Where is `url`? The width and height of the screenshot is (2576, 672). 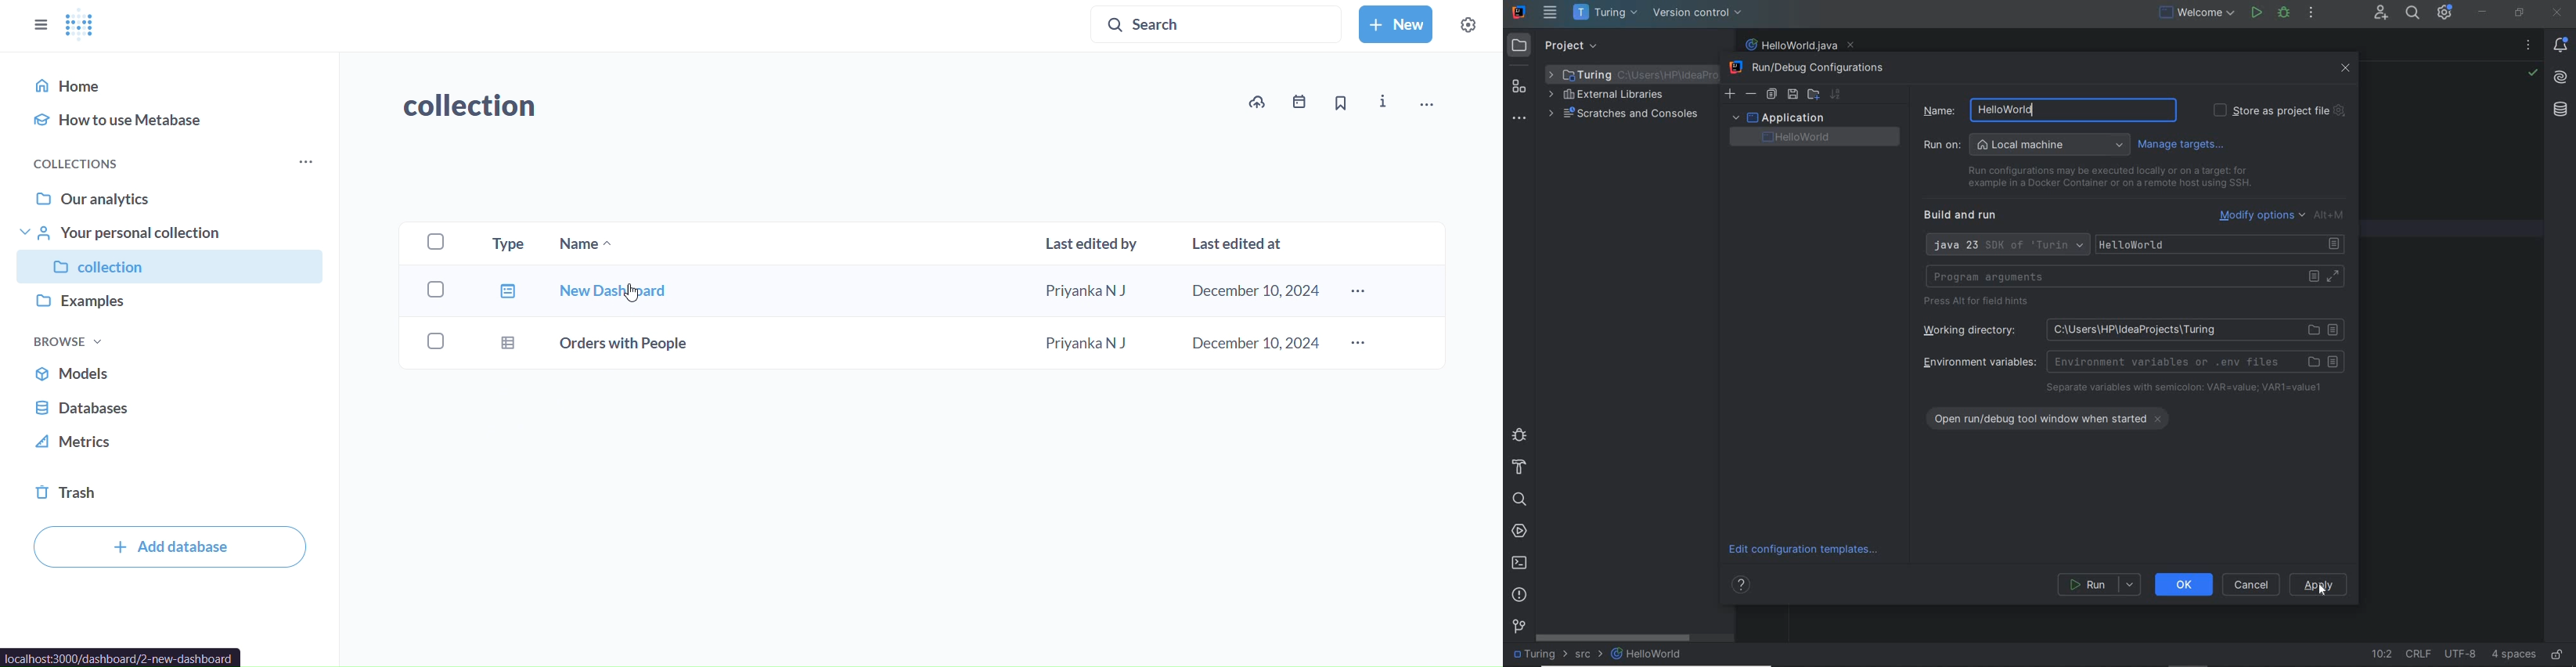
url is located at coordinates (121, 658).